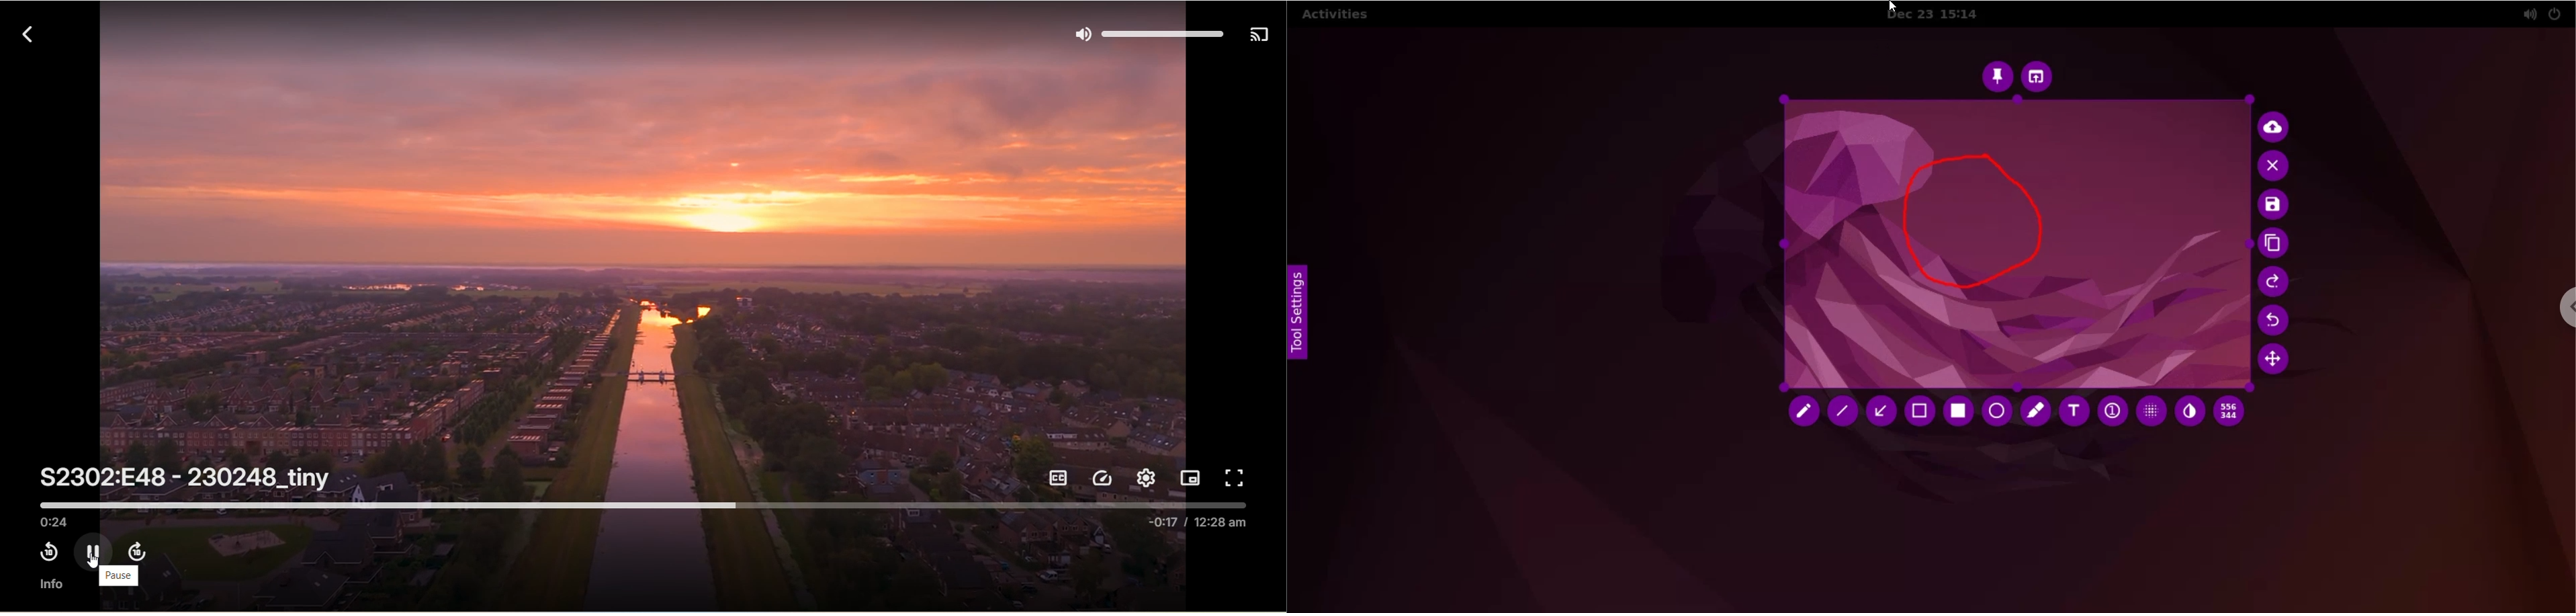 The height and width of the screenshot is (616, 2576). What do you see at coordinates (1200, 525) in the screenshot?
I see `-0:17/12:28 am` at bounding box center [1200, 525].